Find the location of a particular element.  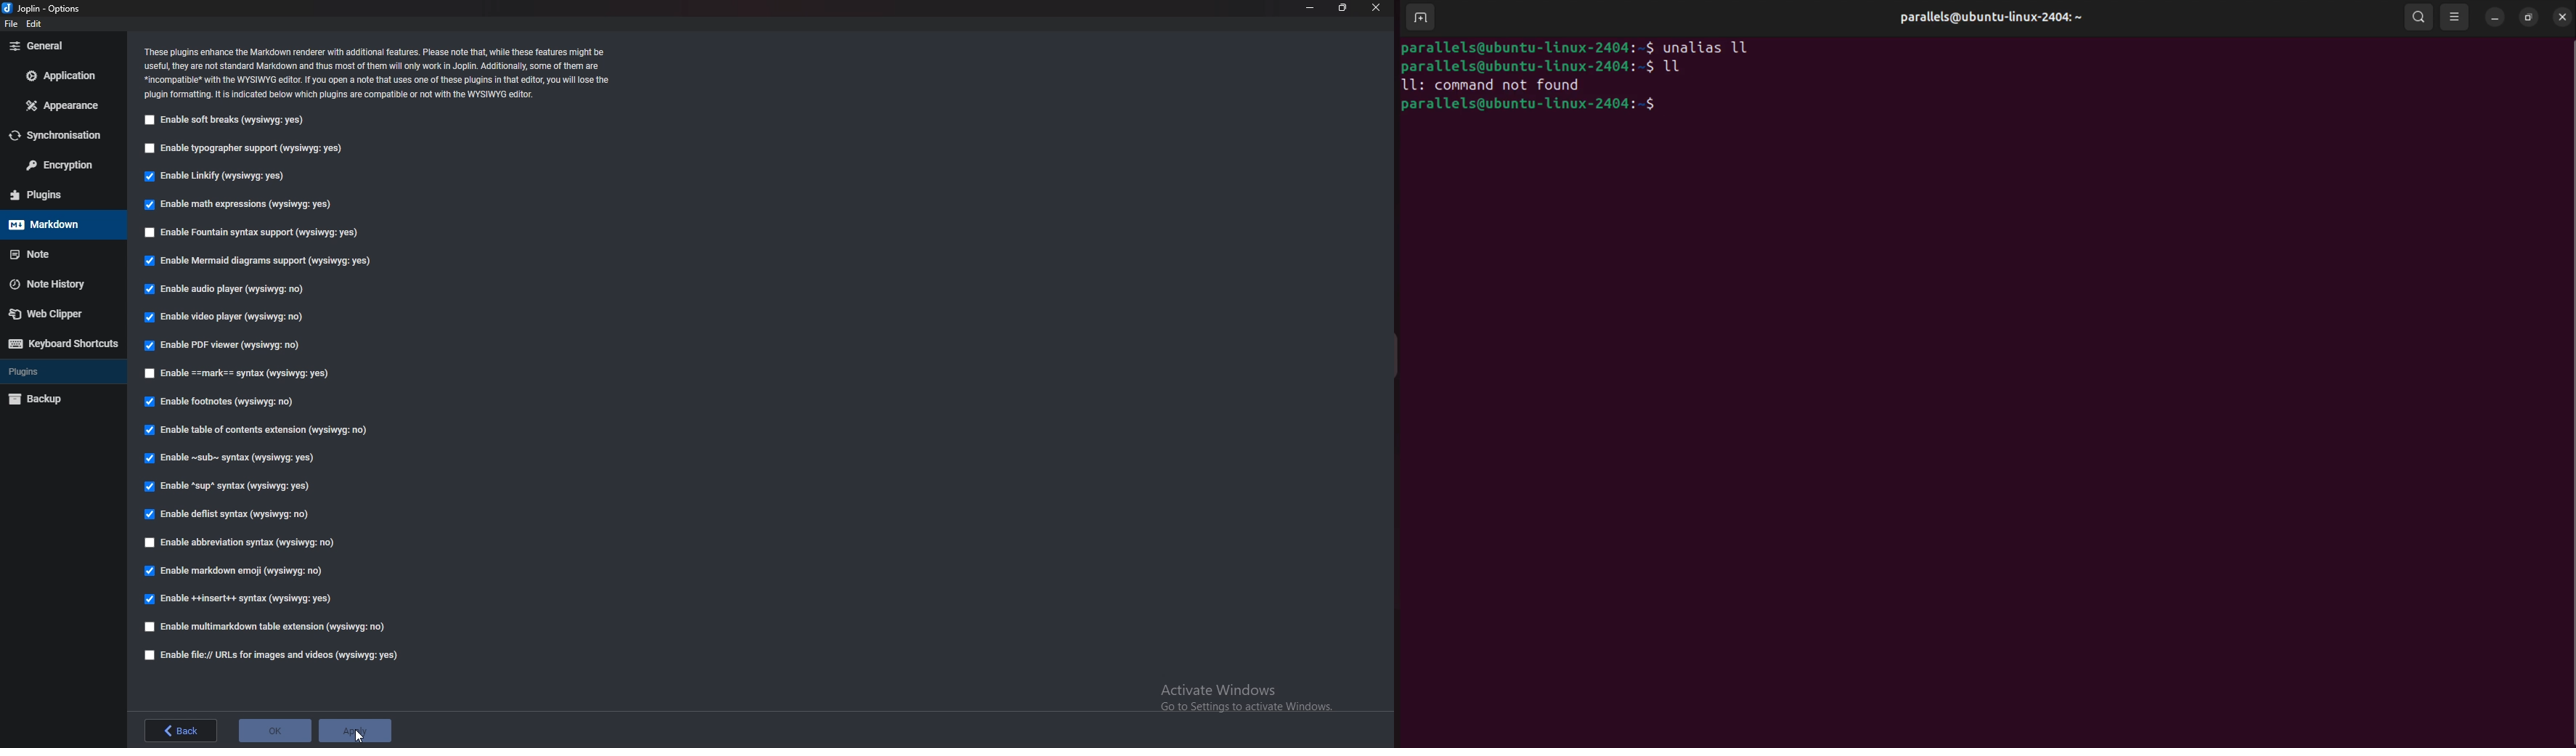

enable mermaid diagrams support is located at coordinates (261, 263).